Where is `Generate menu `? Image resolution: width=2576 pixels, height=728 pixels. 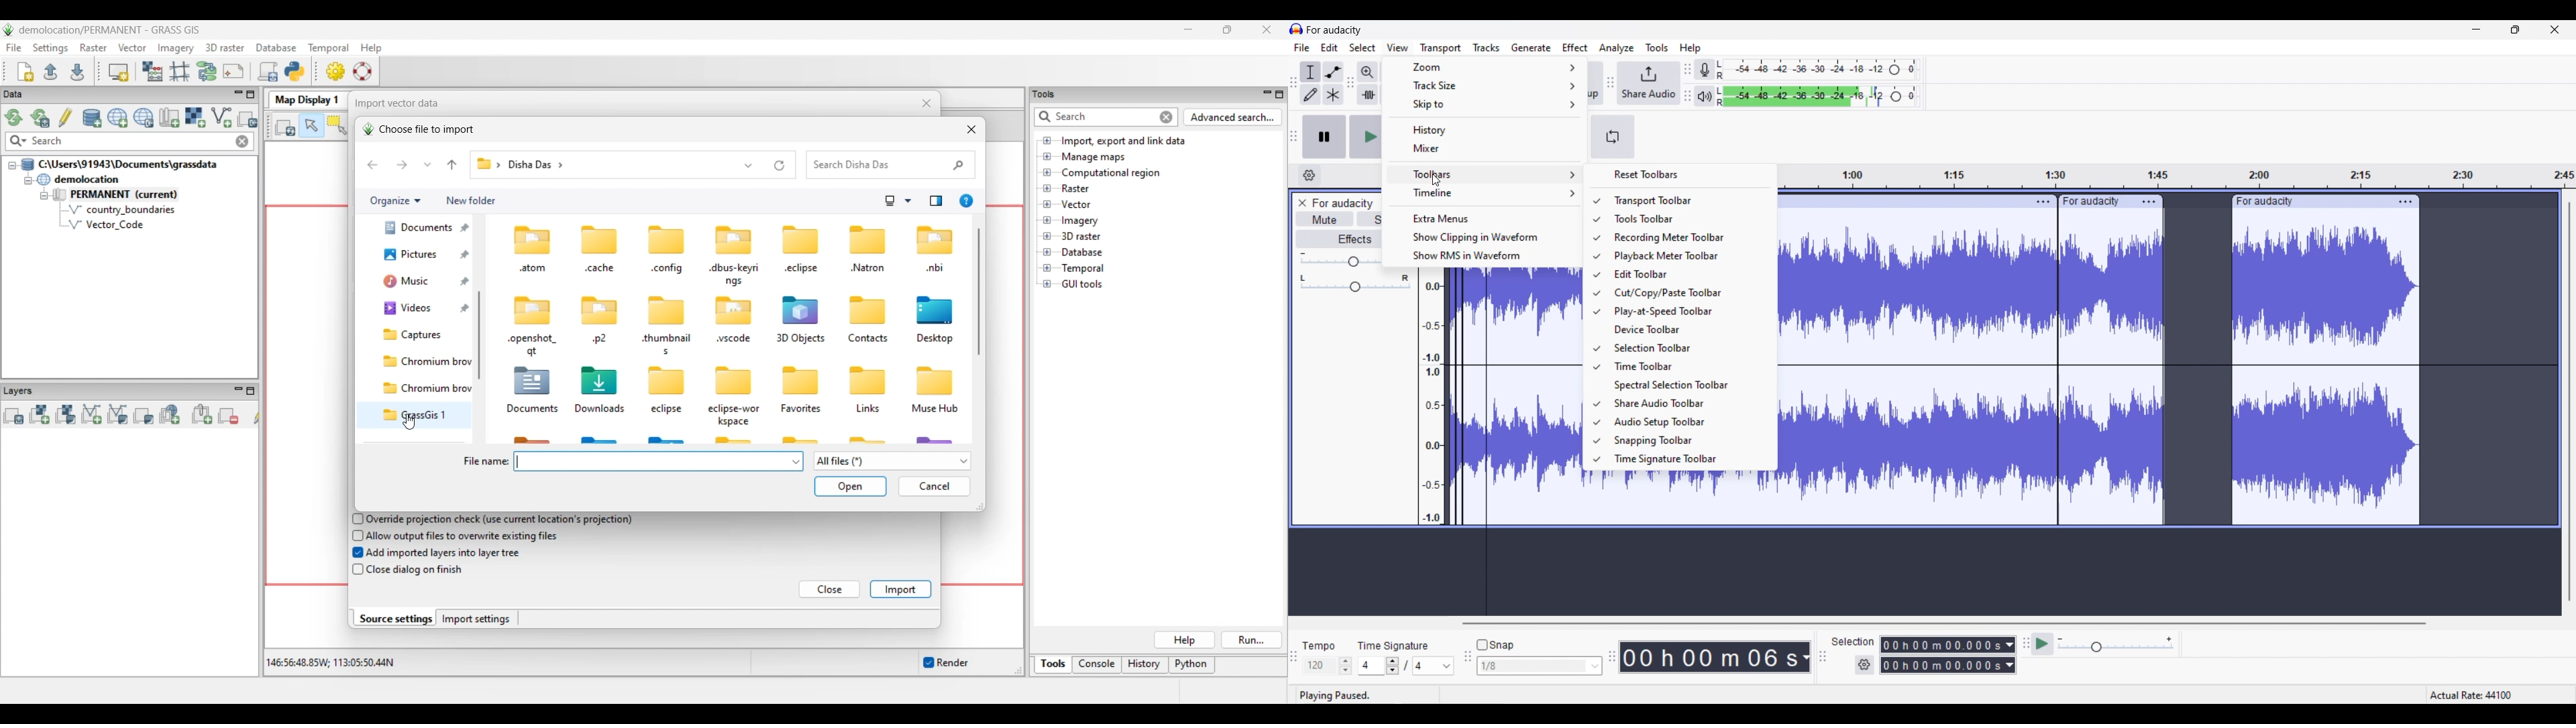 Generate menu  is located at coordinates (1532, 48).